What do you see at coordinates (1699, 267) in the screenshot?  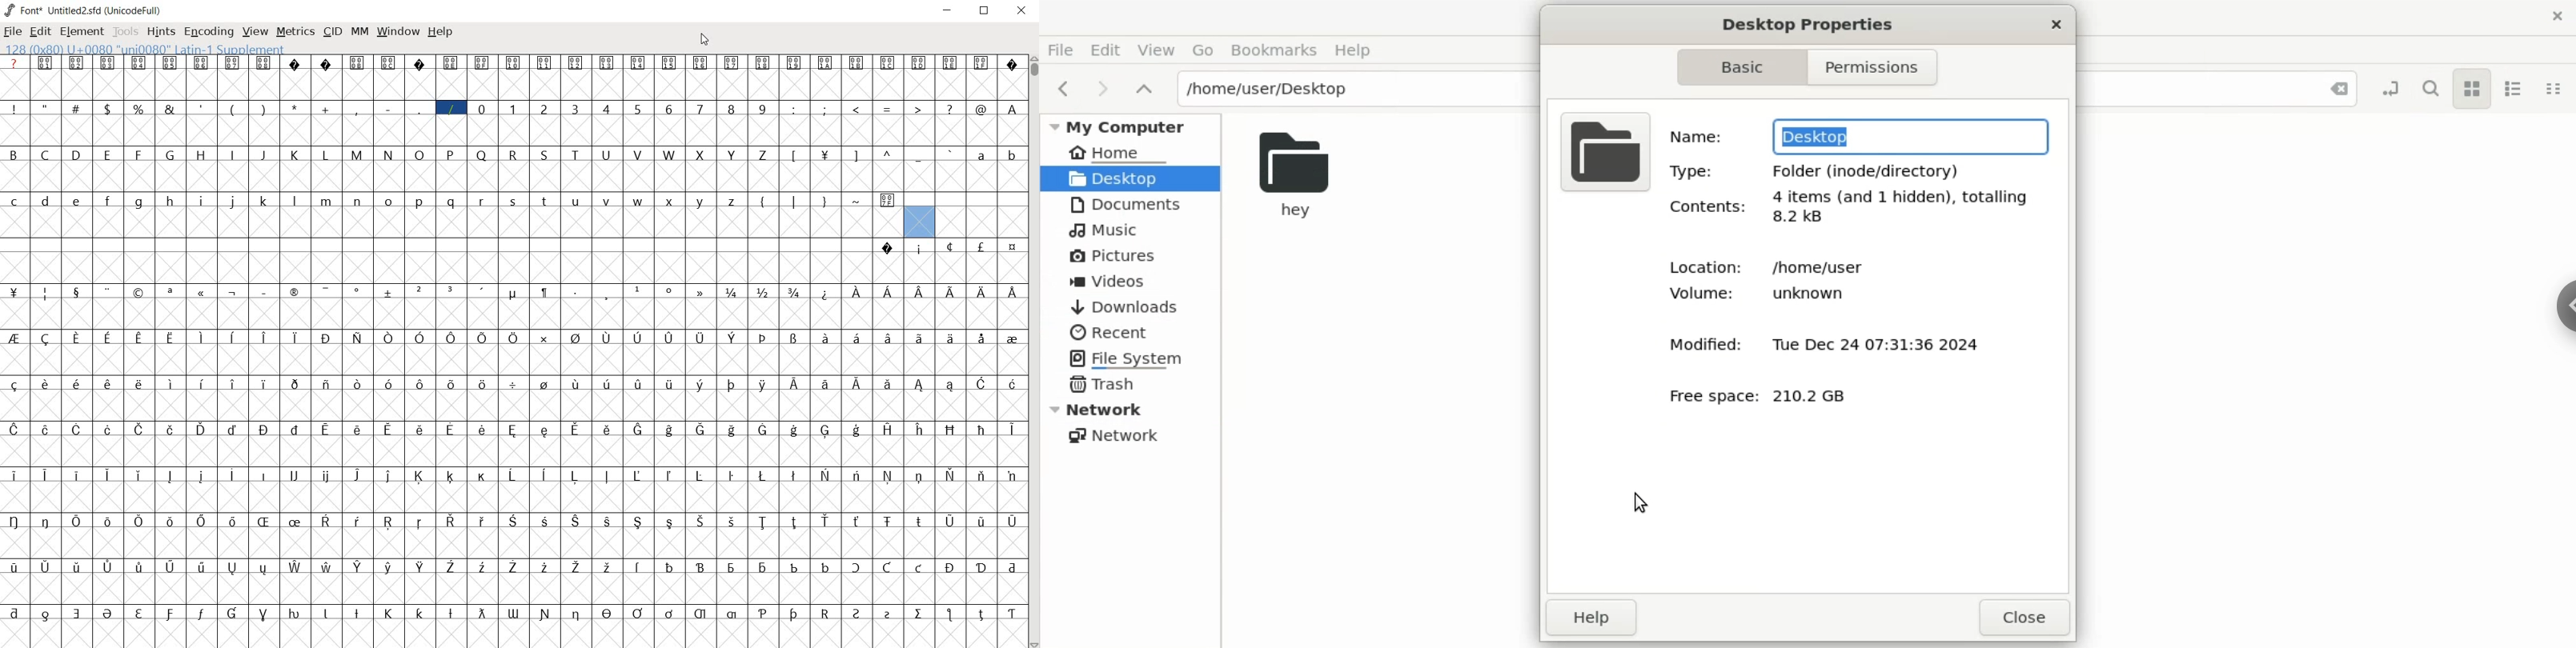 I see `location` at bounding box center [1699, 267].